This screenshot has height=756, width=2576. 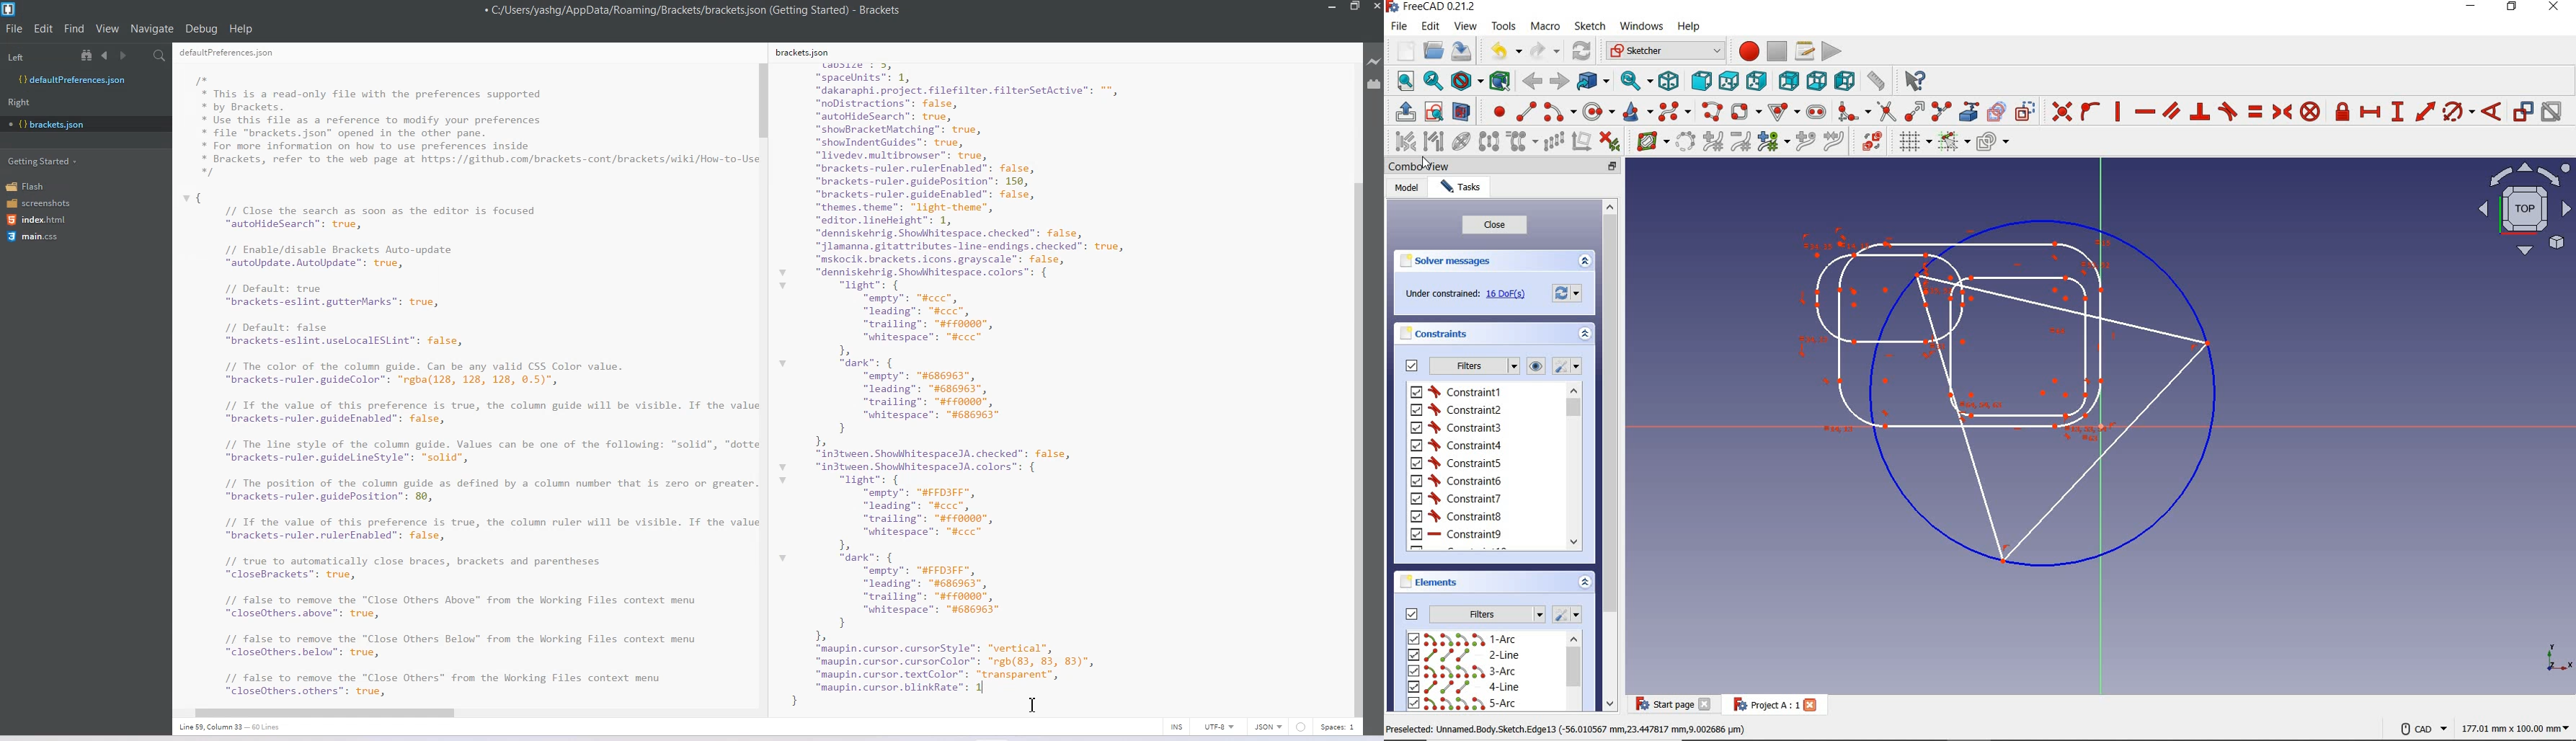 I want to click on UTF-8, so click(x=1219, y=727).